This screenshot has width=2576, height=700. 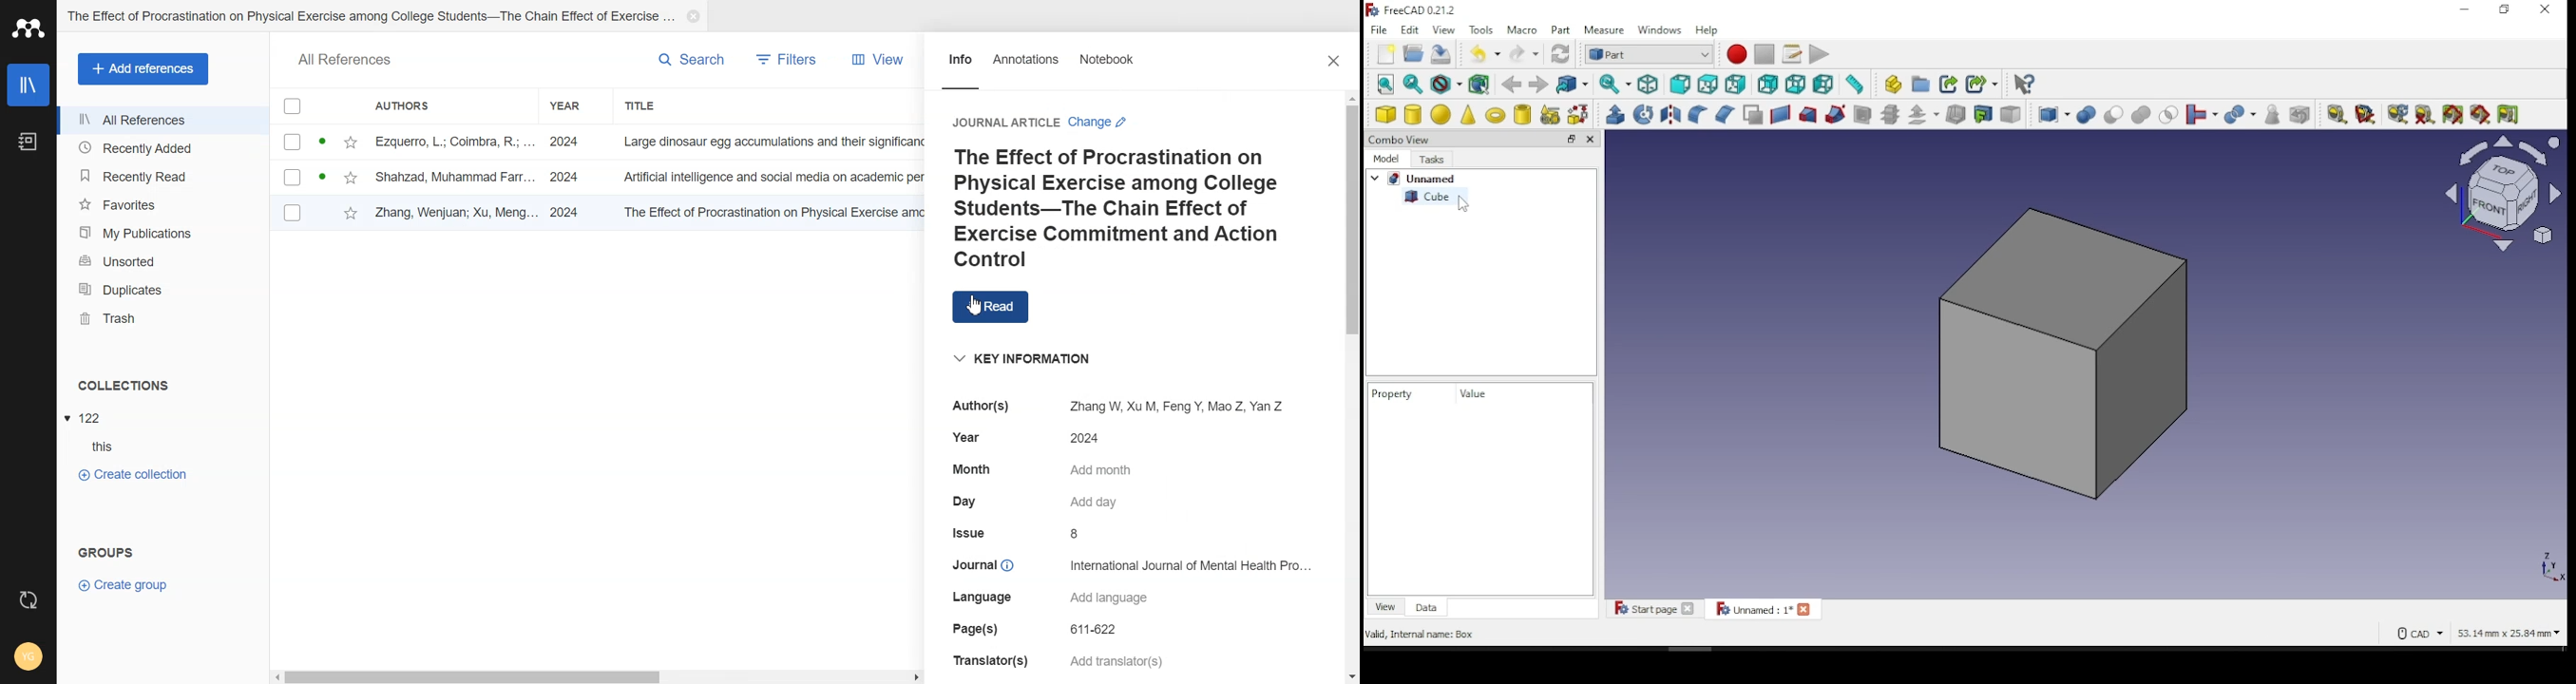 What do you see at coordinates (164, 120) in the screenshot?
I see `All References` at bounding box center [164, 120].